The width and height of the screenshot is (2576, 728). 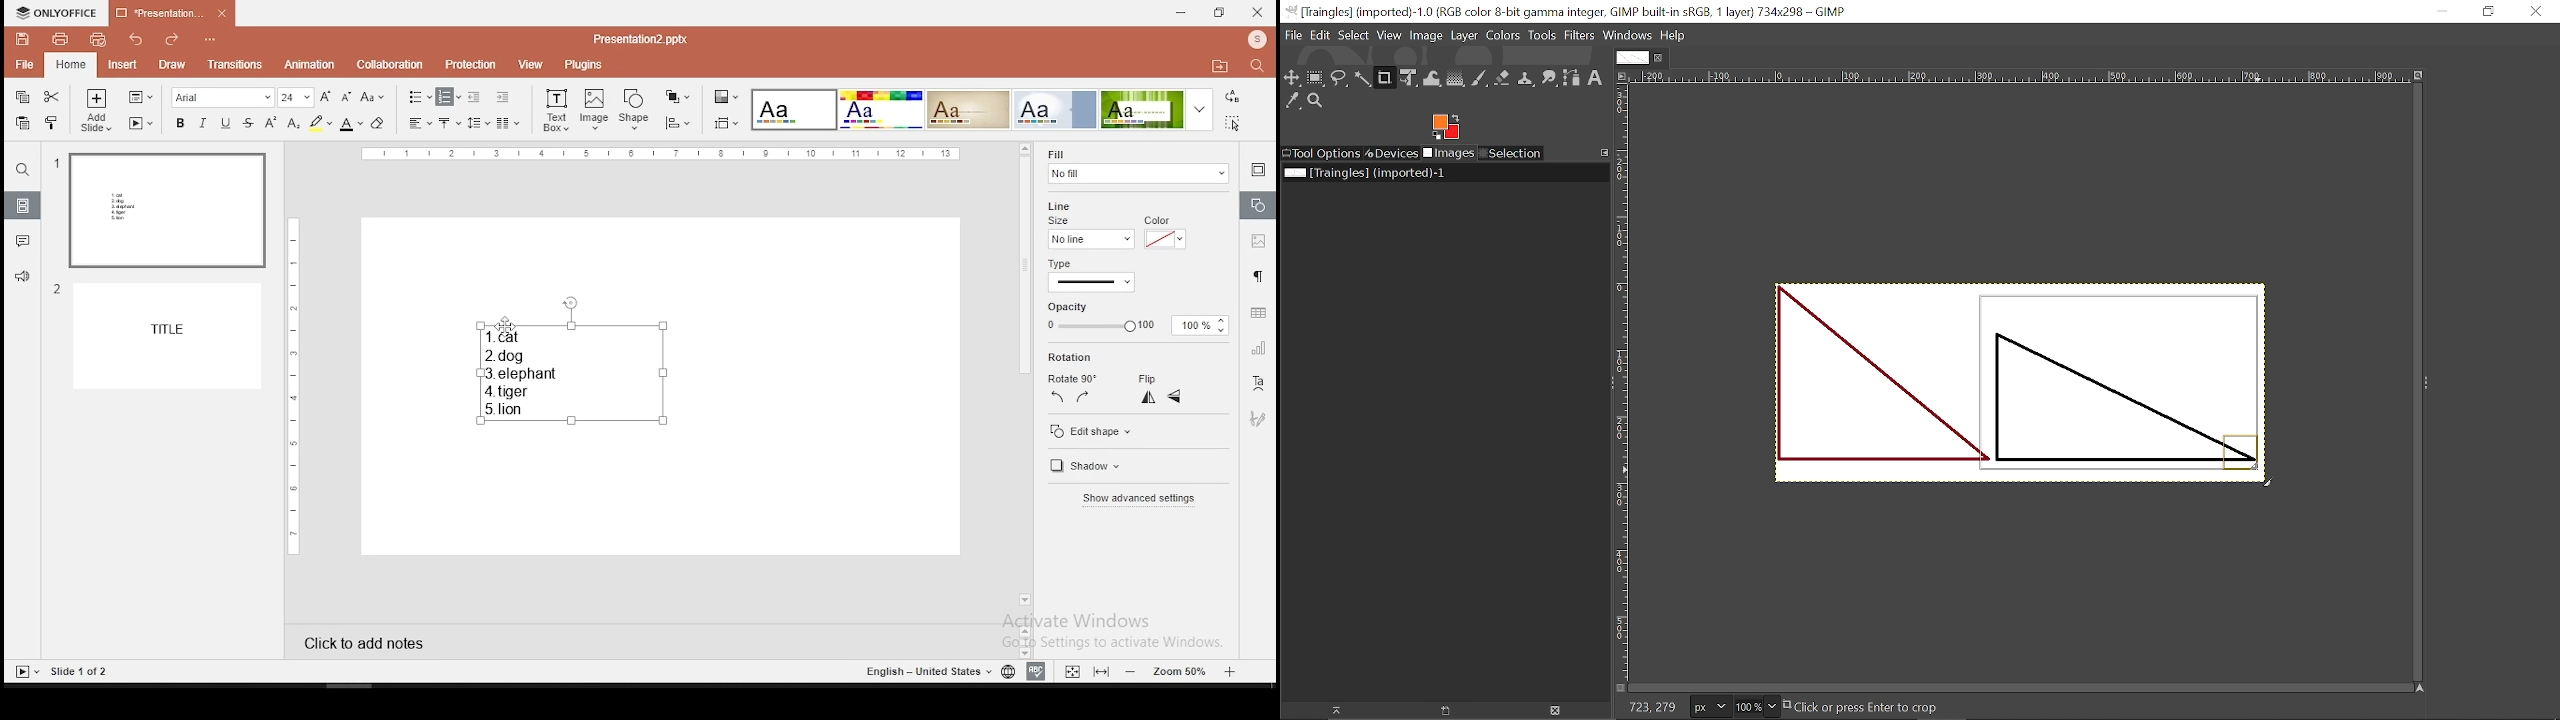 I want to click on search, so click(x=1261, y=68).